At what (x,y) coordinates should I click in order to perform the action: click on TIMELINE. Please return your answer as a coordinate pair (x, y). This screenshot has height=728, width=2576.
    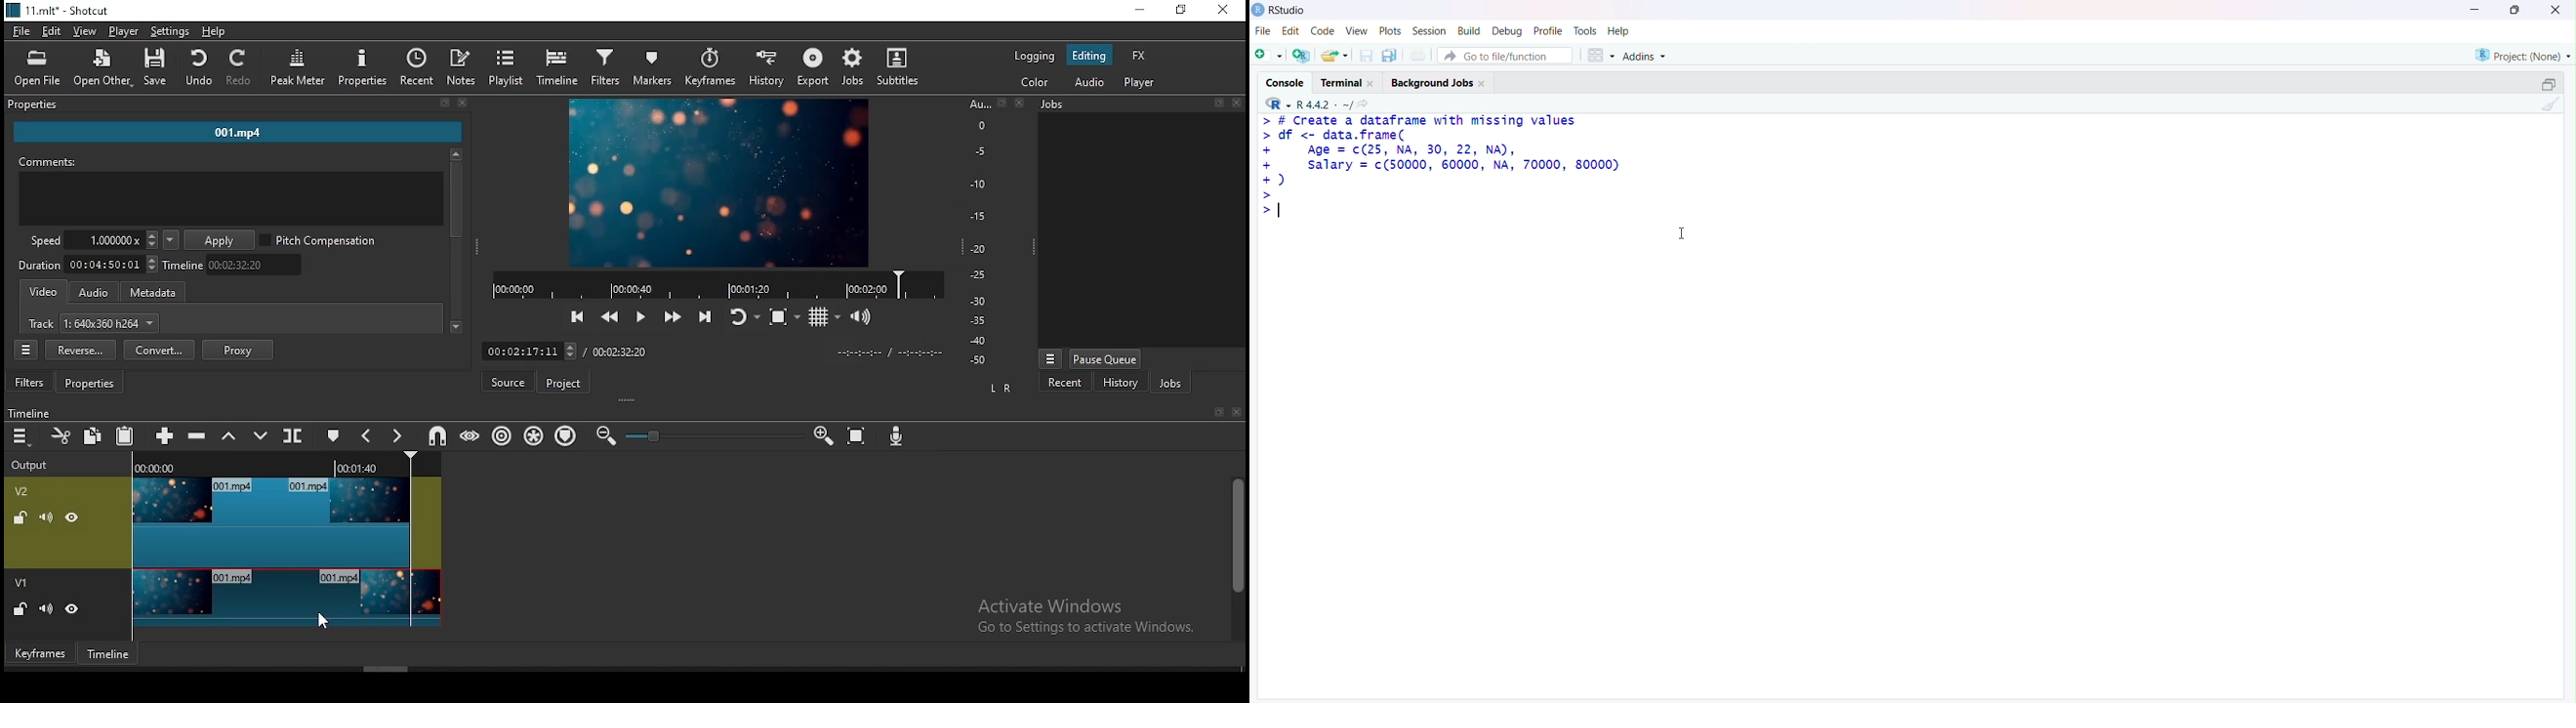
    Looking at the image, I should click on (428, 464).